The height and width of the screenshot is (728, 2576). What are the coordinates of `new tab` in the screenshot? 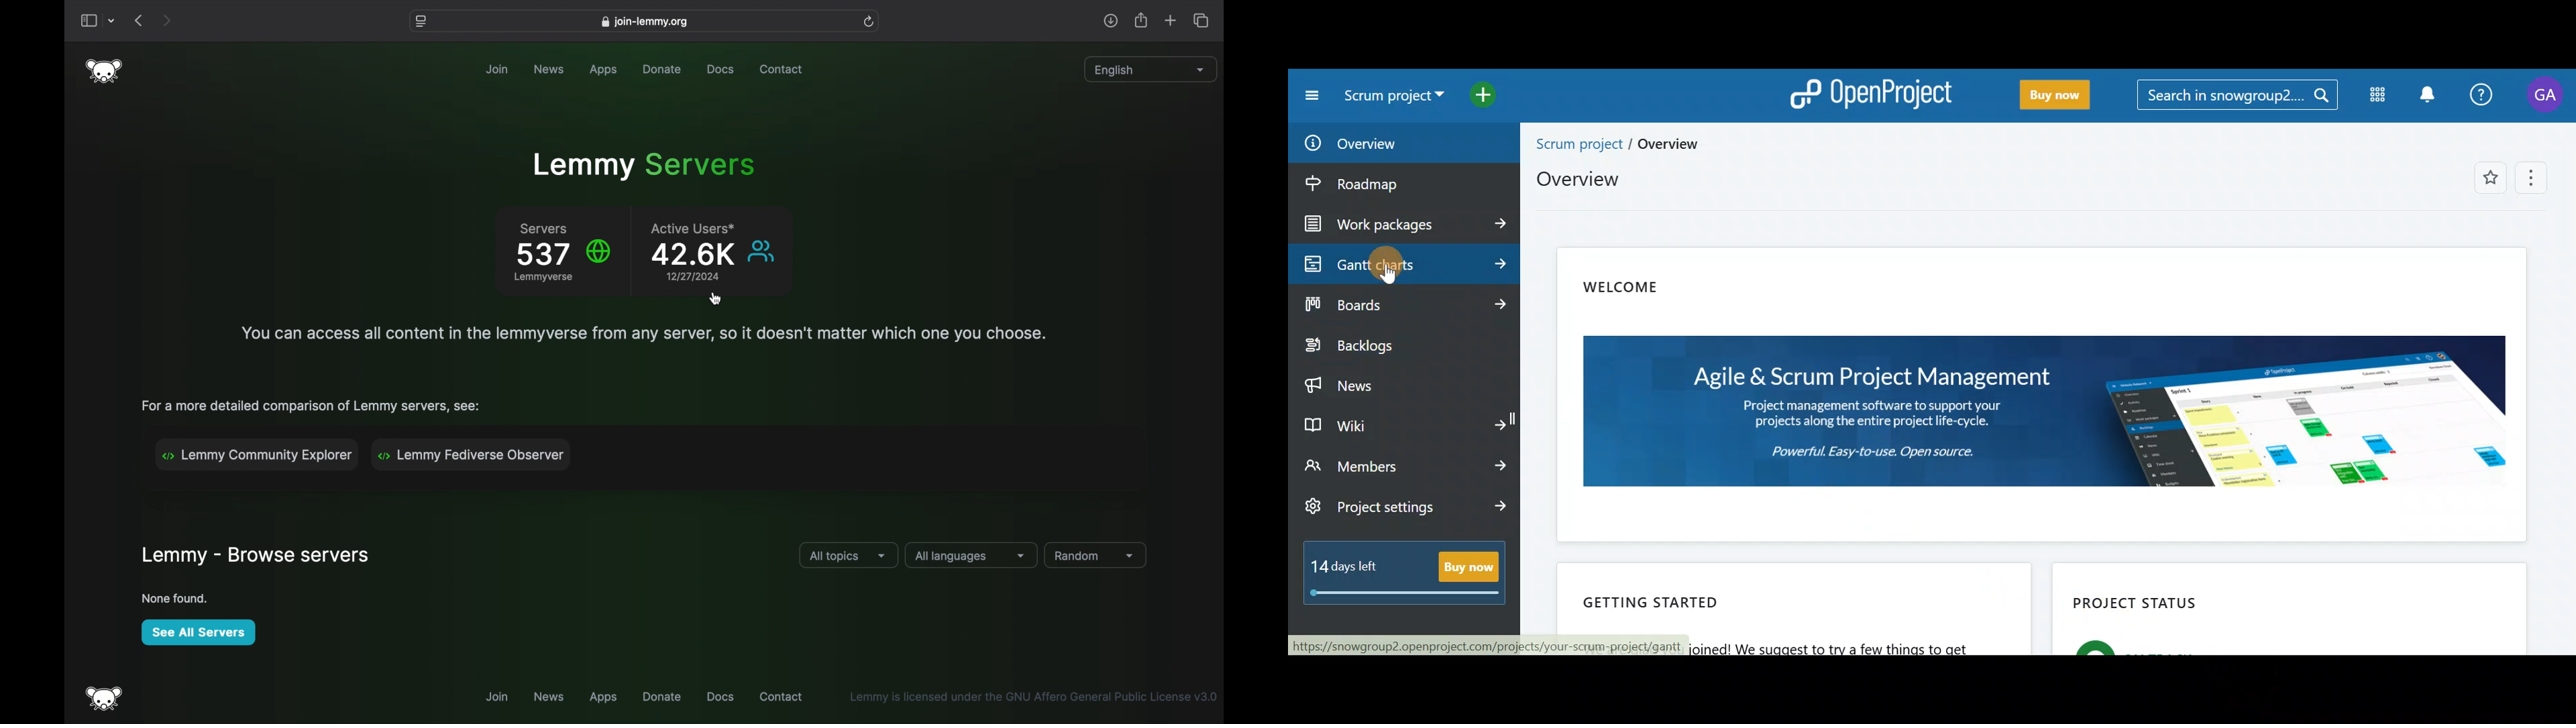 It's located at (1171, 21).